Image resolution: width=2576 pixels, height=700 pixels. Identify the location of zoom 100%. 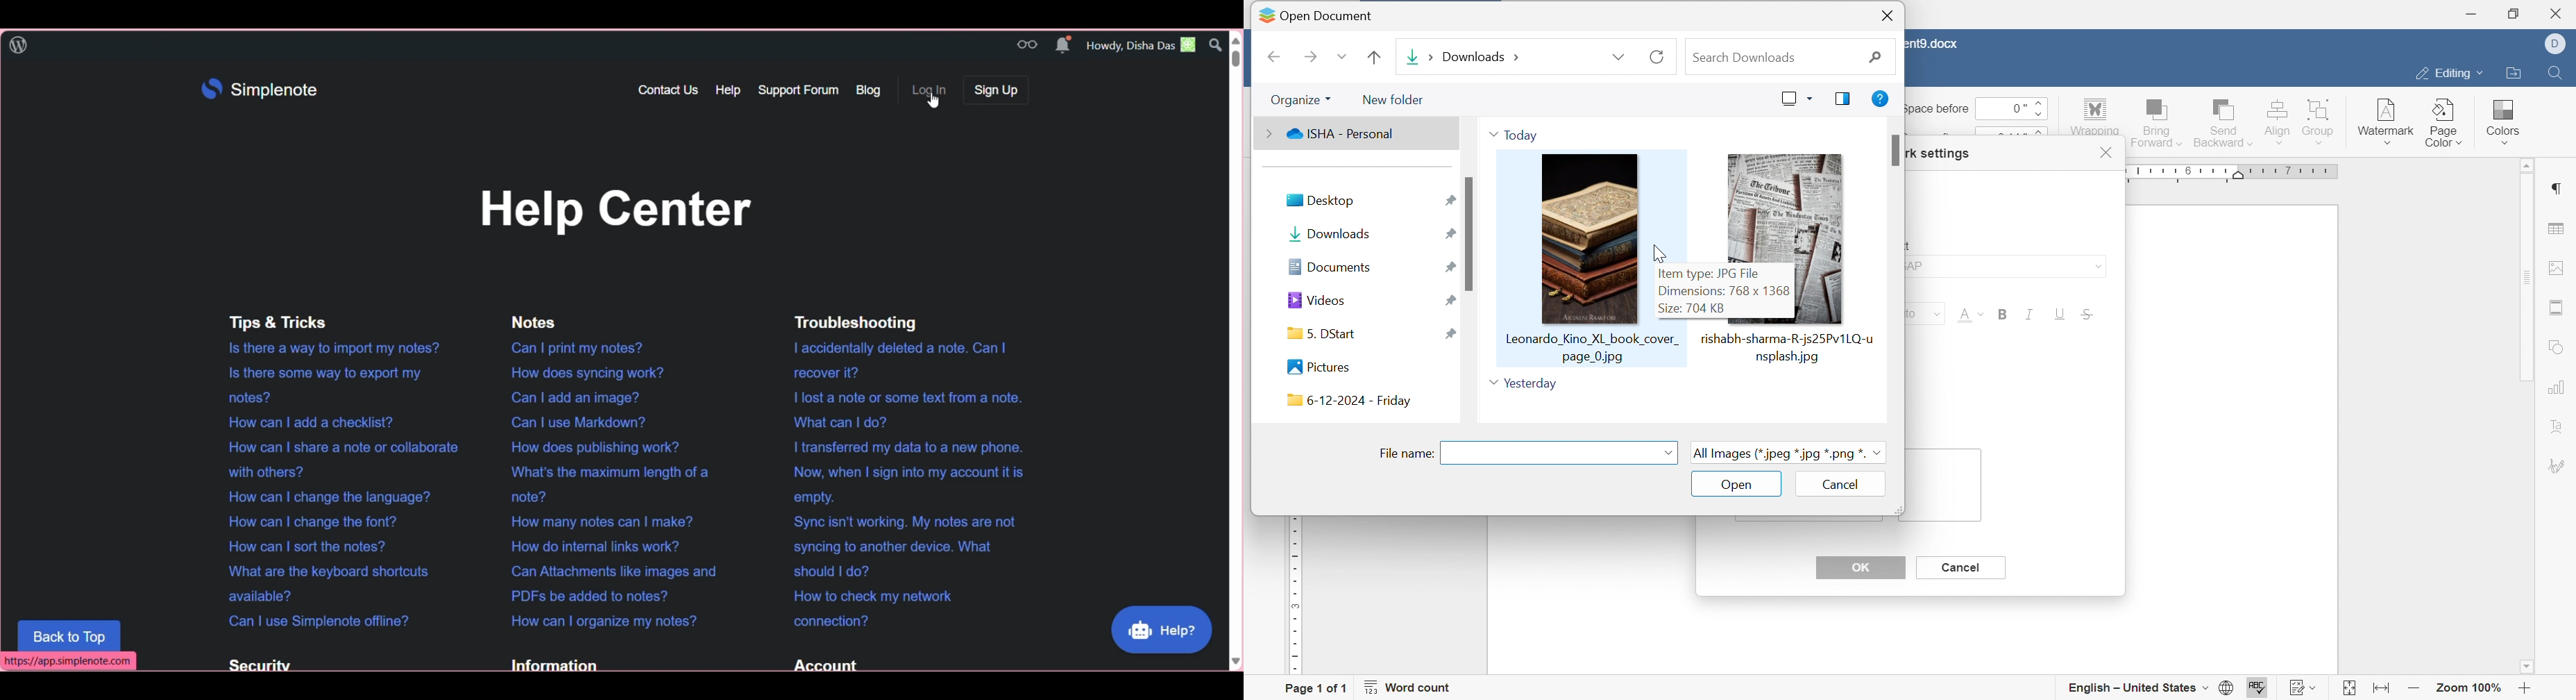
(2471, 690).